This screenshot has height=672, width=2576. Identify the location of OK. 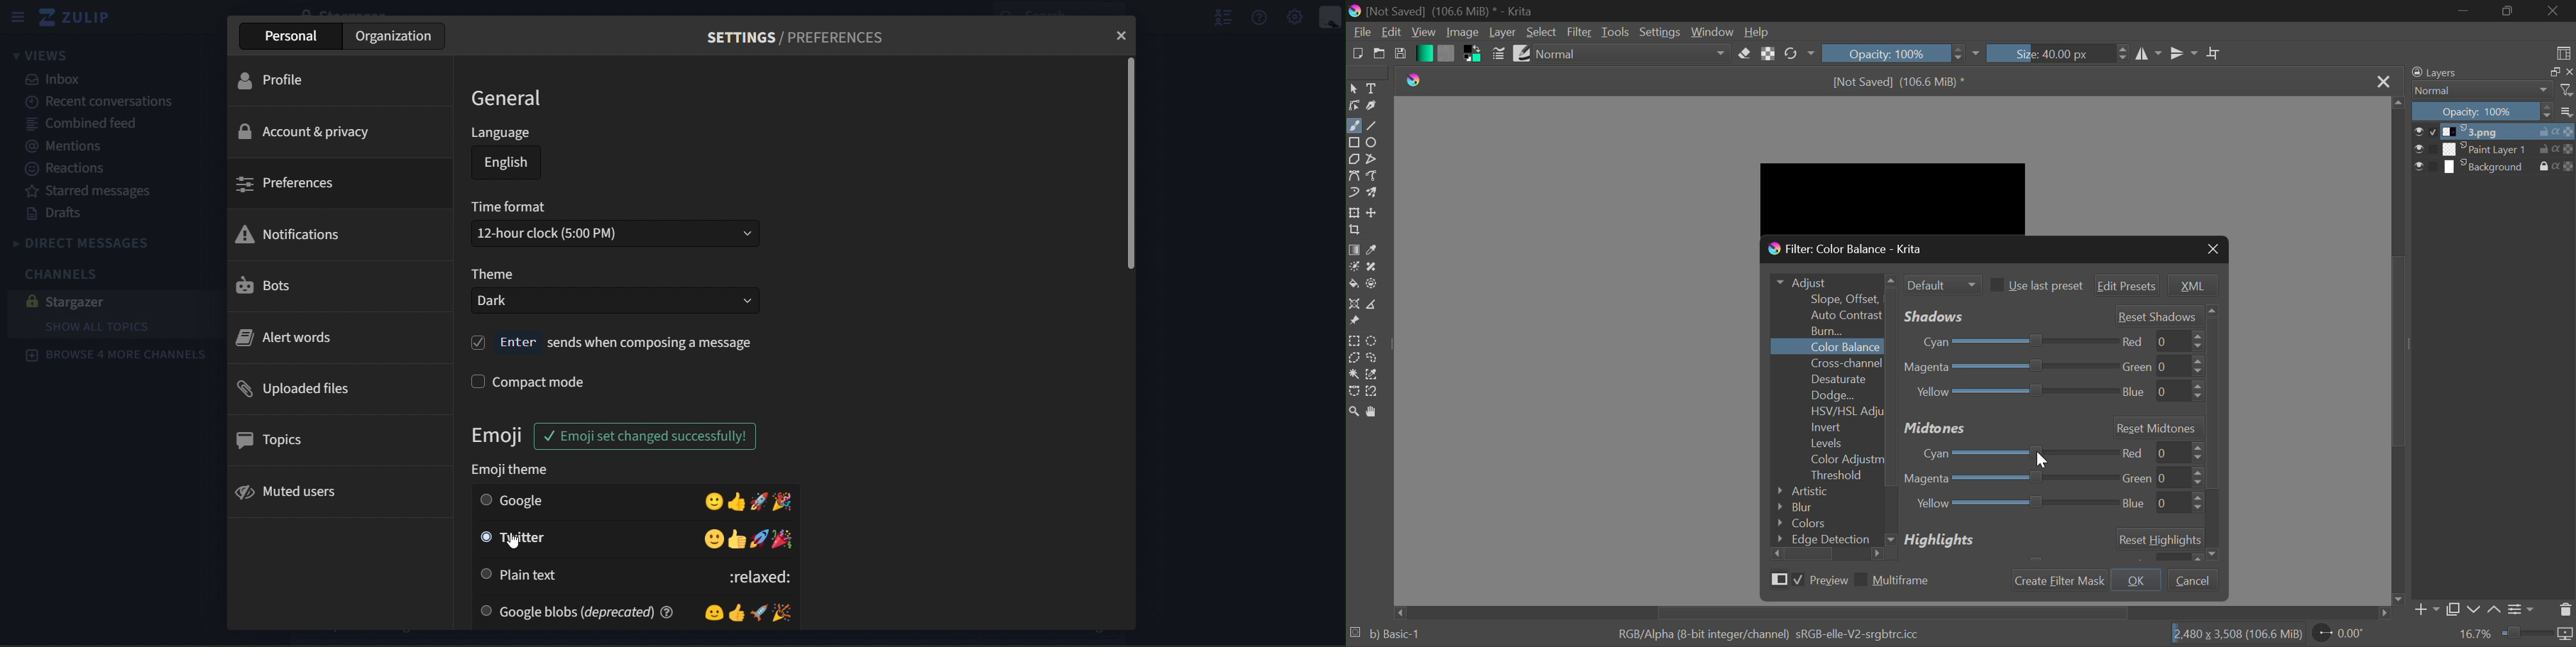
(2137, 579).